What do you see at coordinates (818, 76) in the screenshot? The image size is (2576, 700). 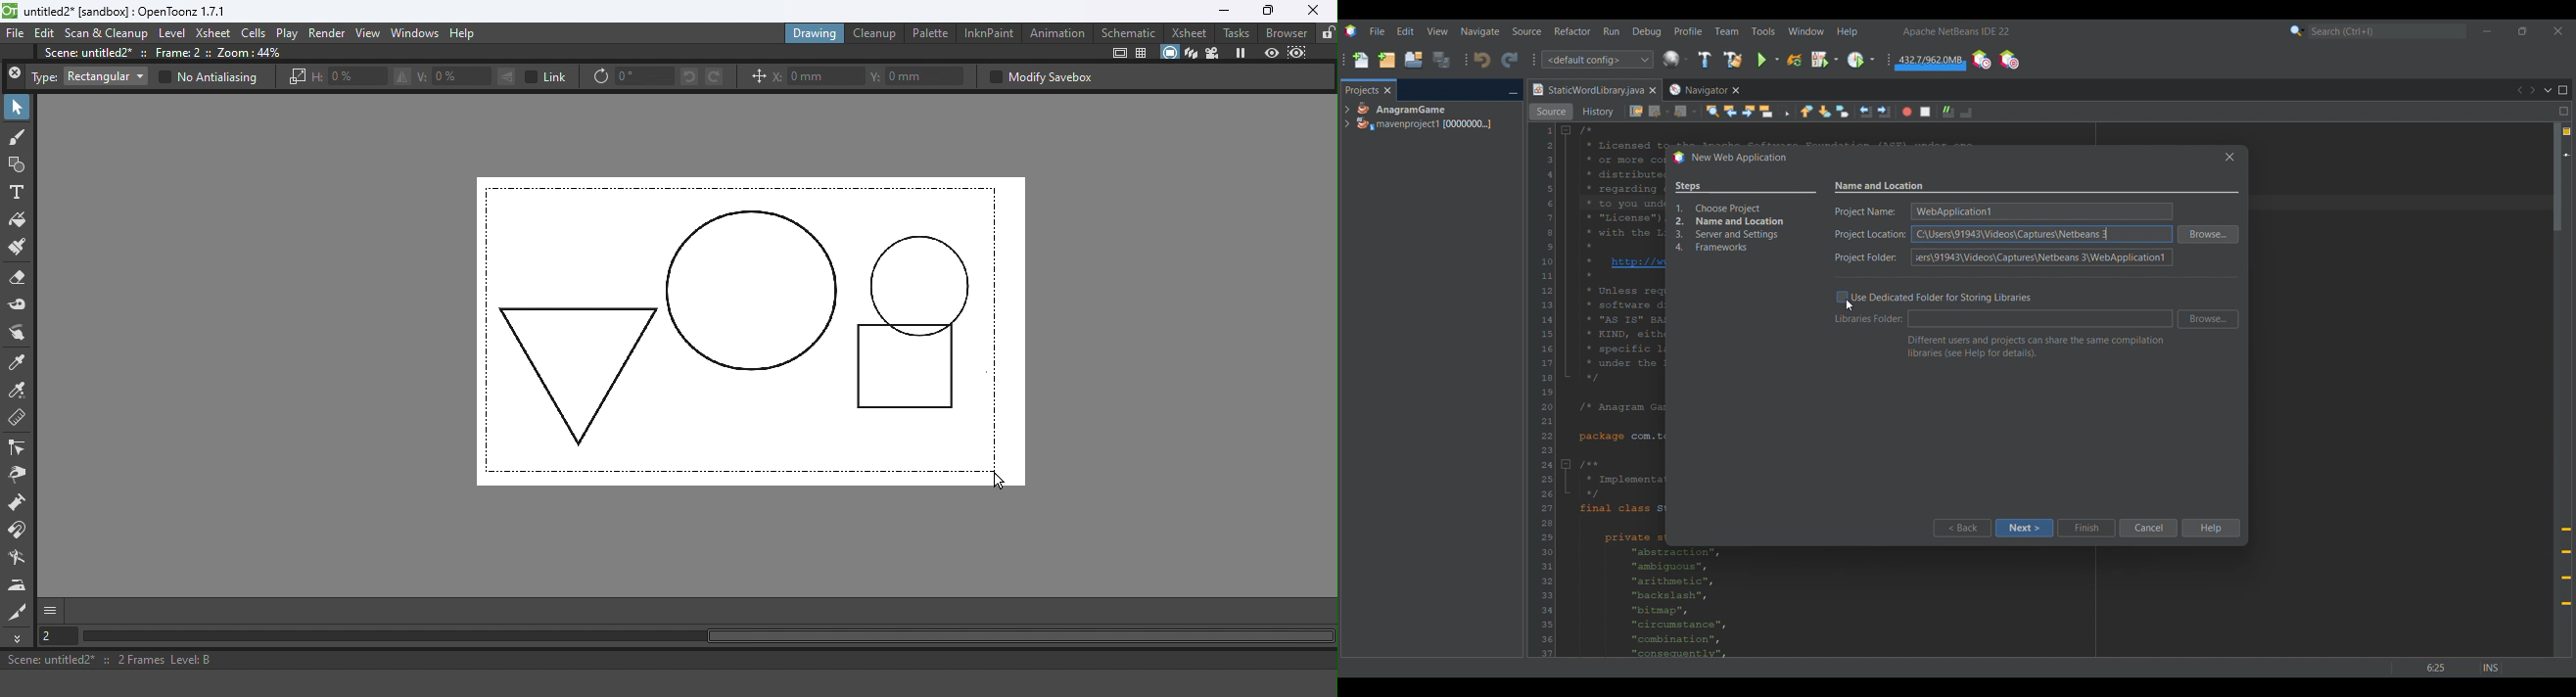 I see `X: 0mm` at bounding box center [818, 76].